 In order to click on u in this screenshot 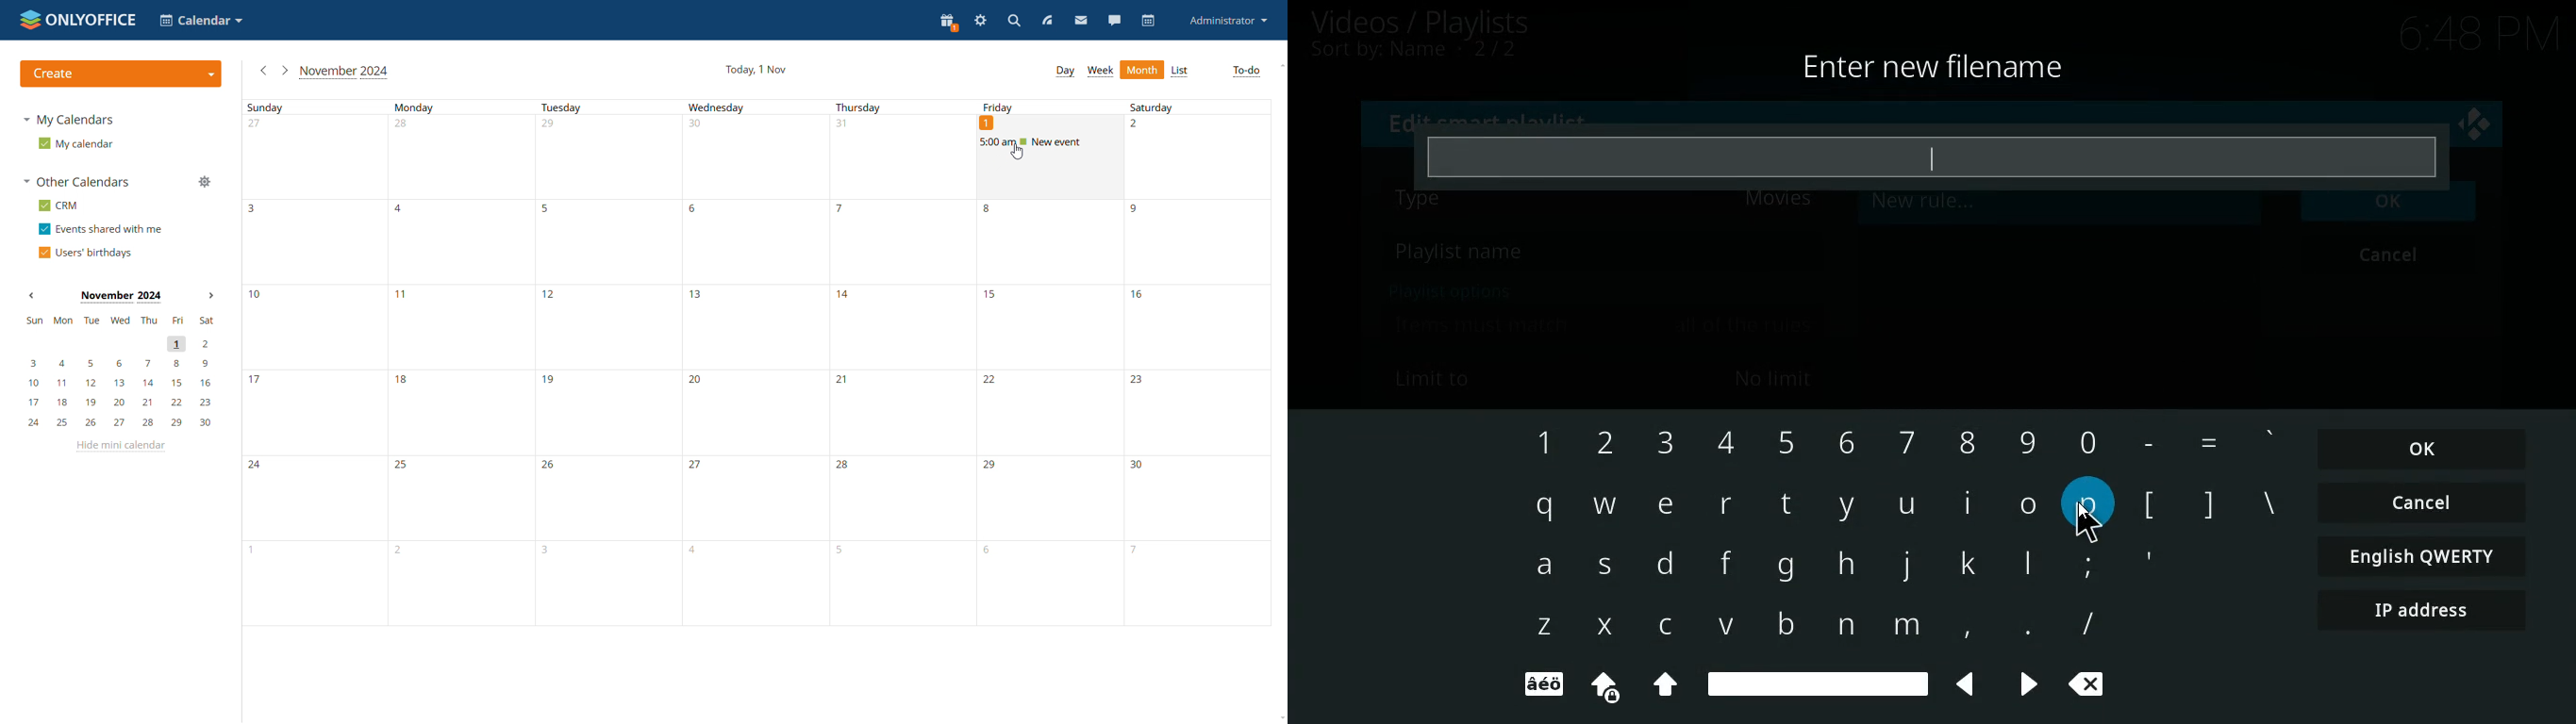, I will do `click(1906, 506)`.